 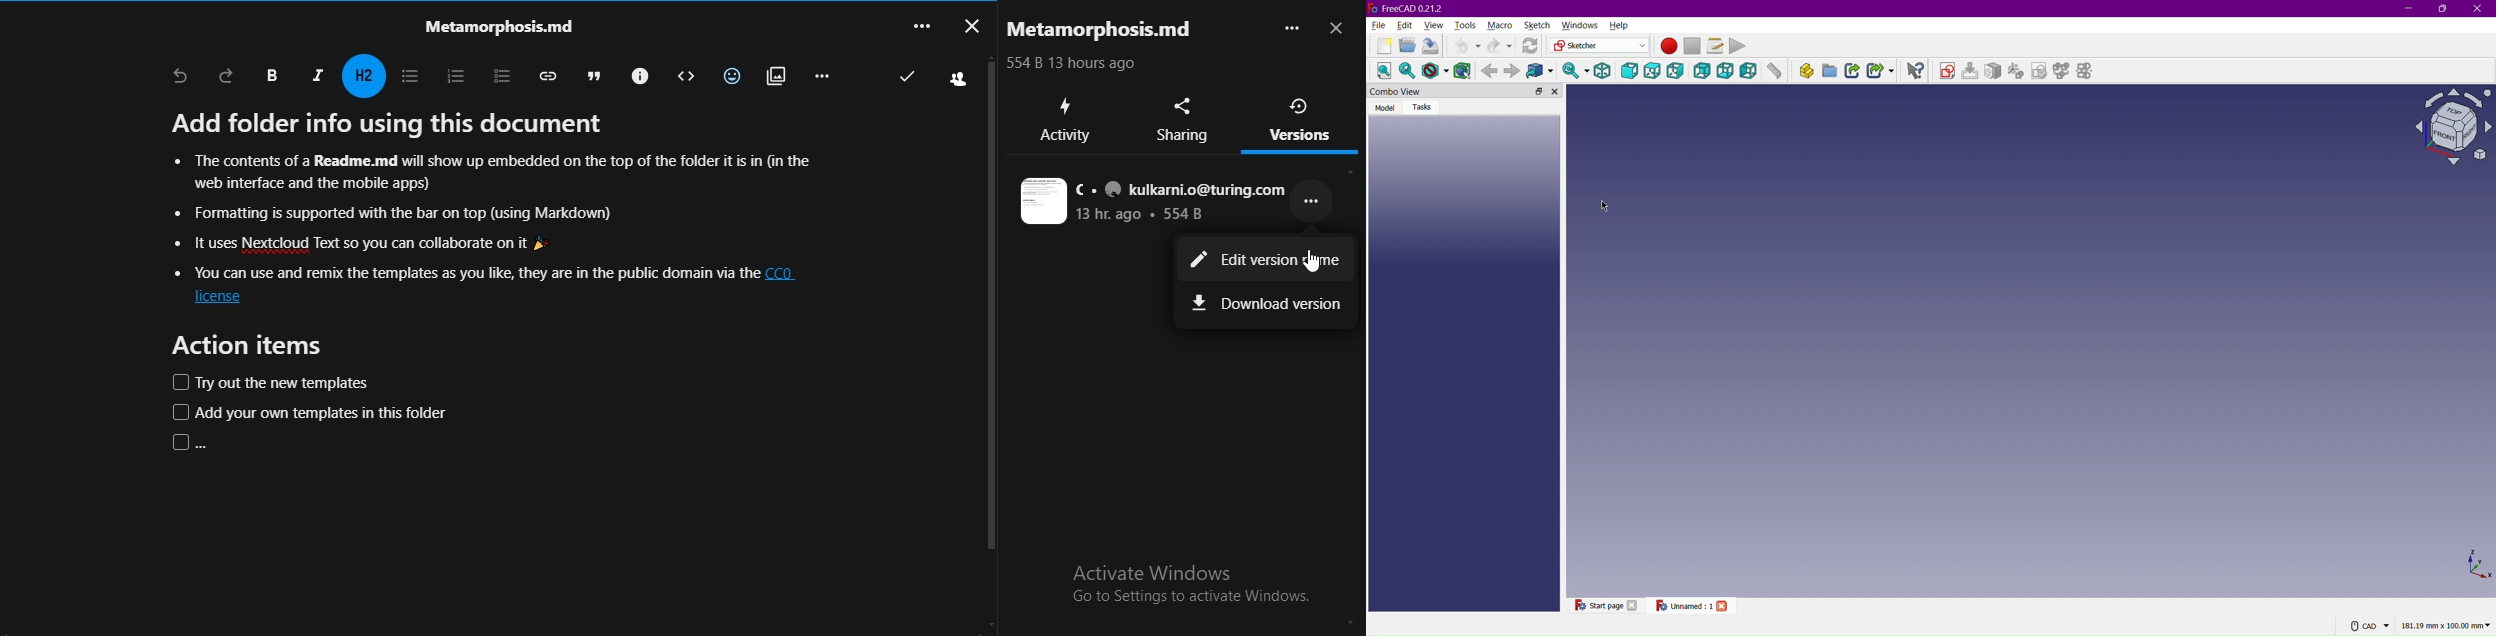 What do you see at coordinates (2447, 626) in the screenshot?
I see `181.19 mm x 100.00 mm` at bounding box center [2447, 626].